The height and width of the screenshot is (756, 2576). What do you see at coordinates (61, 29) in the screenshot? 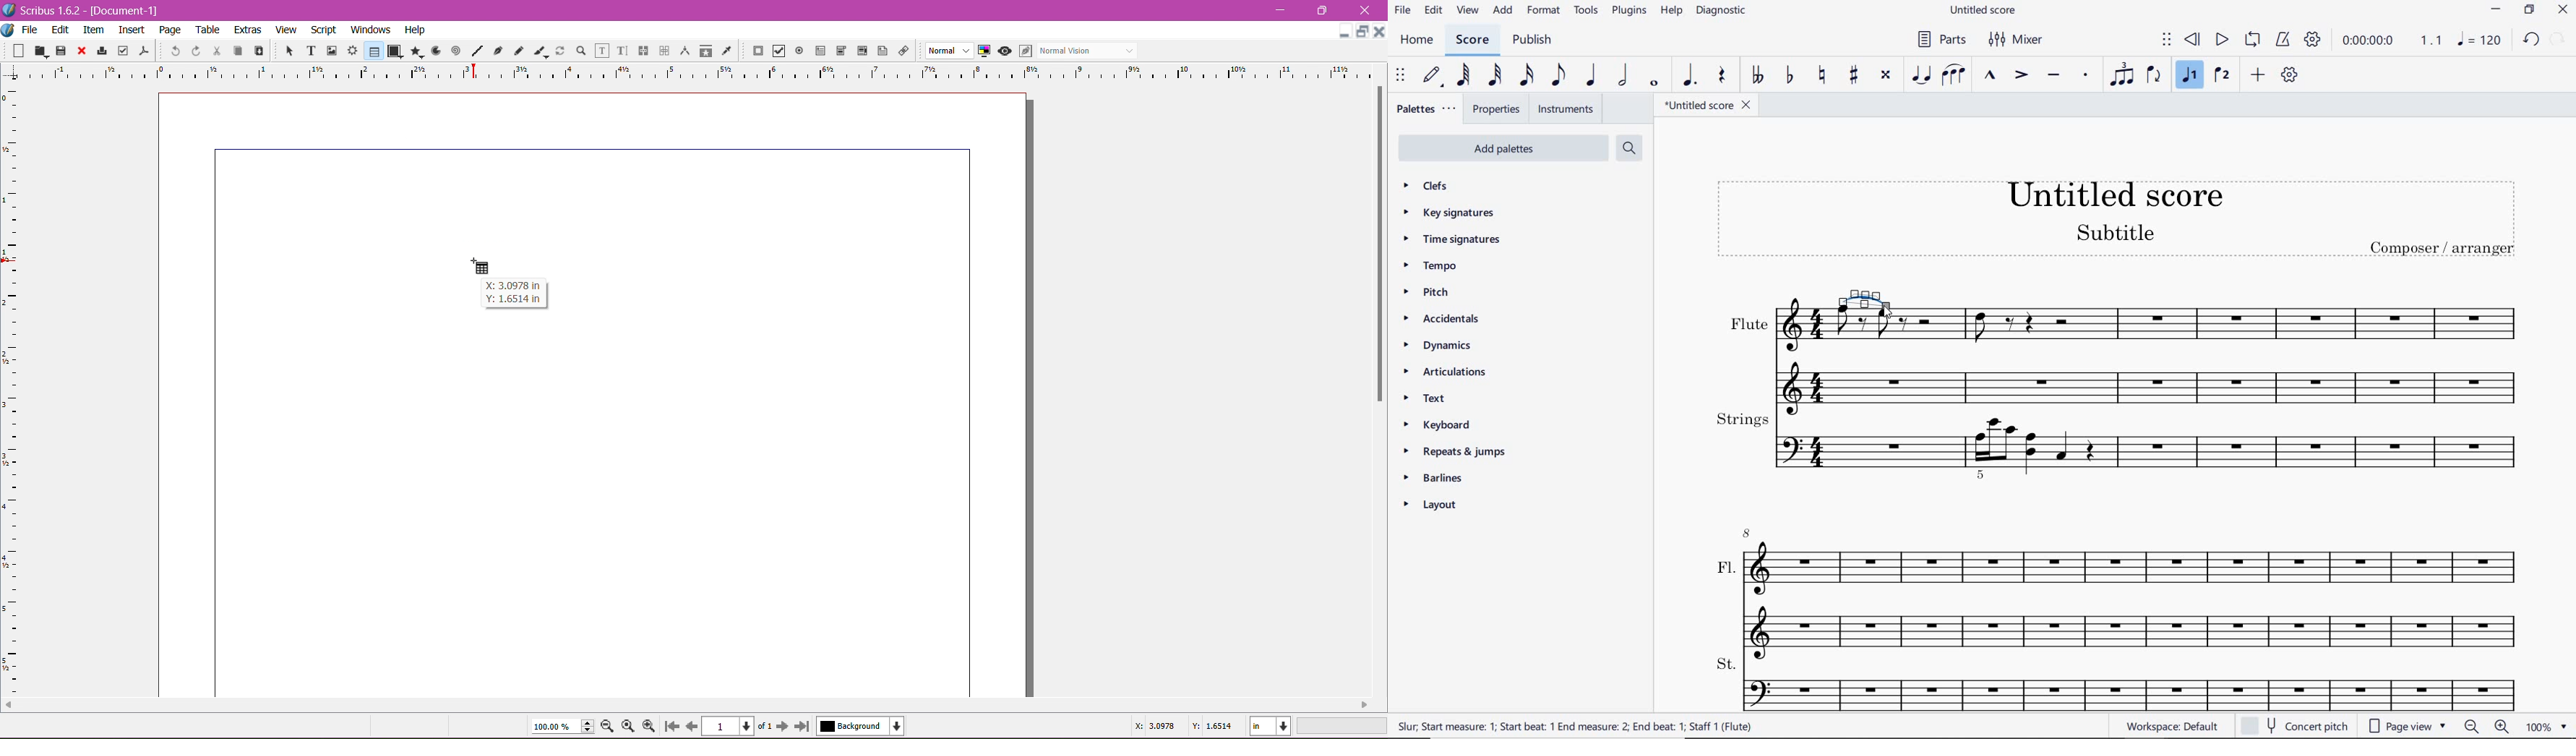
I see `Edit` at bounding box center [61, 29].